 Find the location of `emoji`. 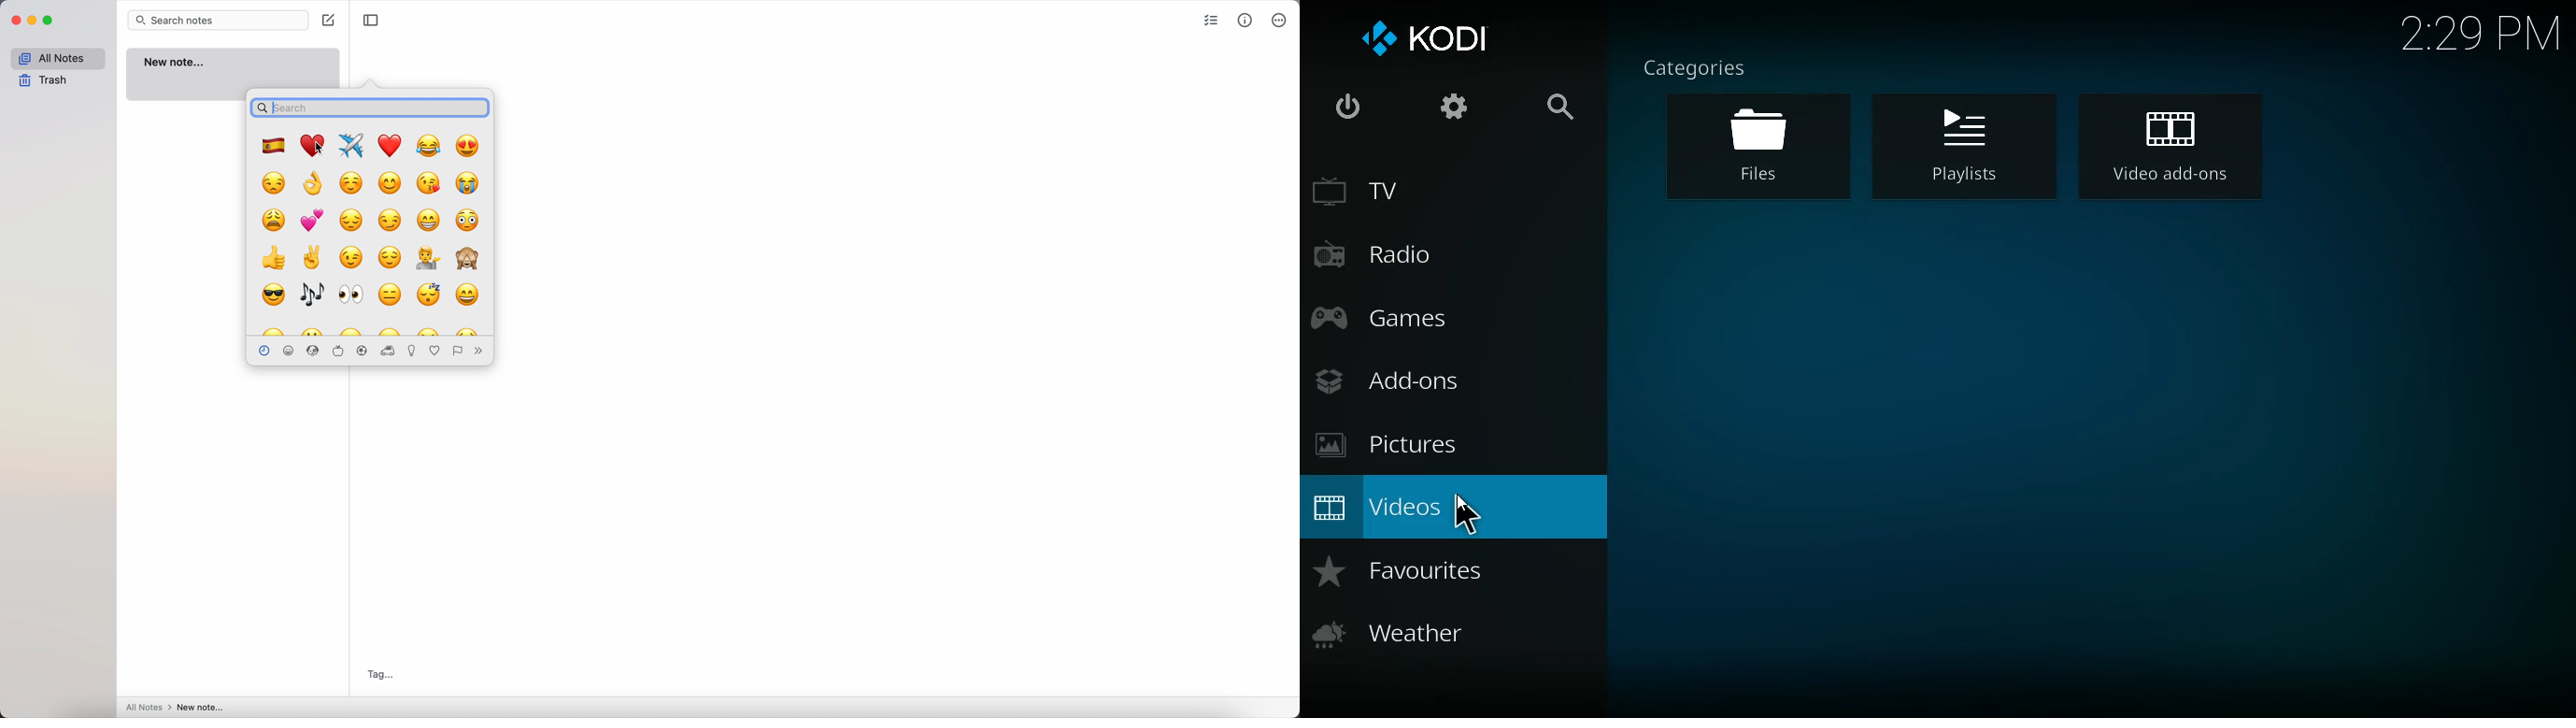

emoji is located at coordinates (351, 256).